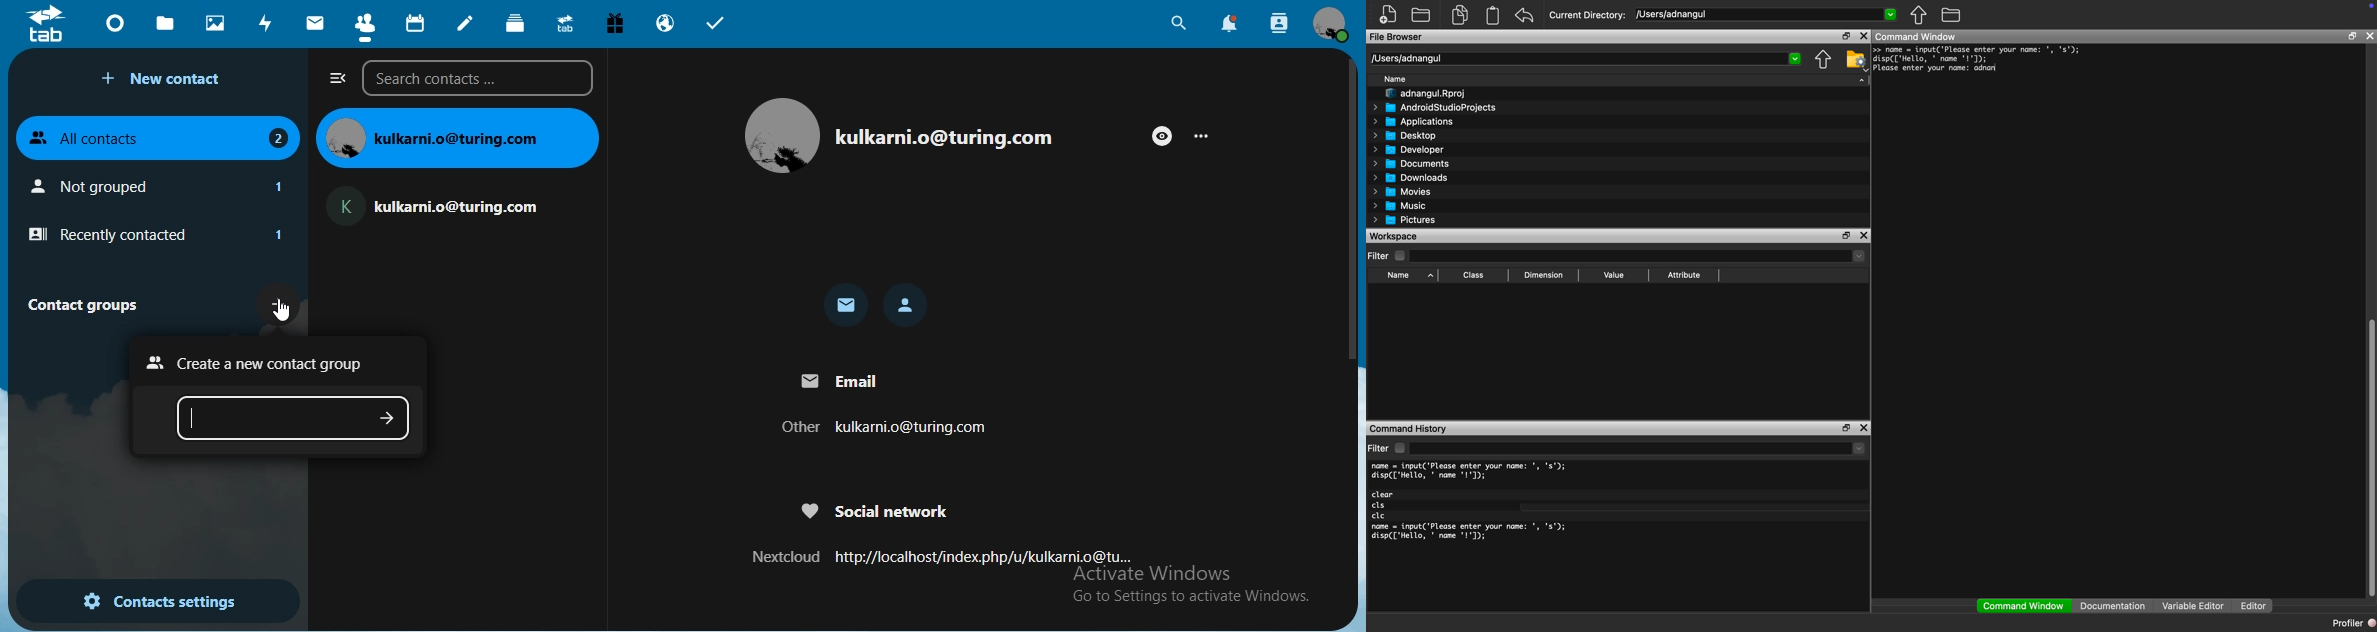 The width and height of the screenshot is (2380, 644). Describe the element at coordinates (1979, 54) in the screenshot. I see `yao = input('Please enter your name: ', ipl
en ([lHello. "name '!'1):` at that location.